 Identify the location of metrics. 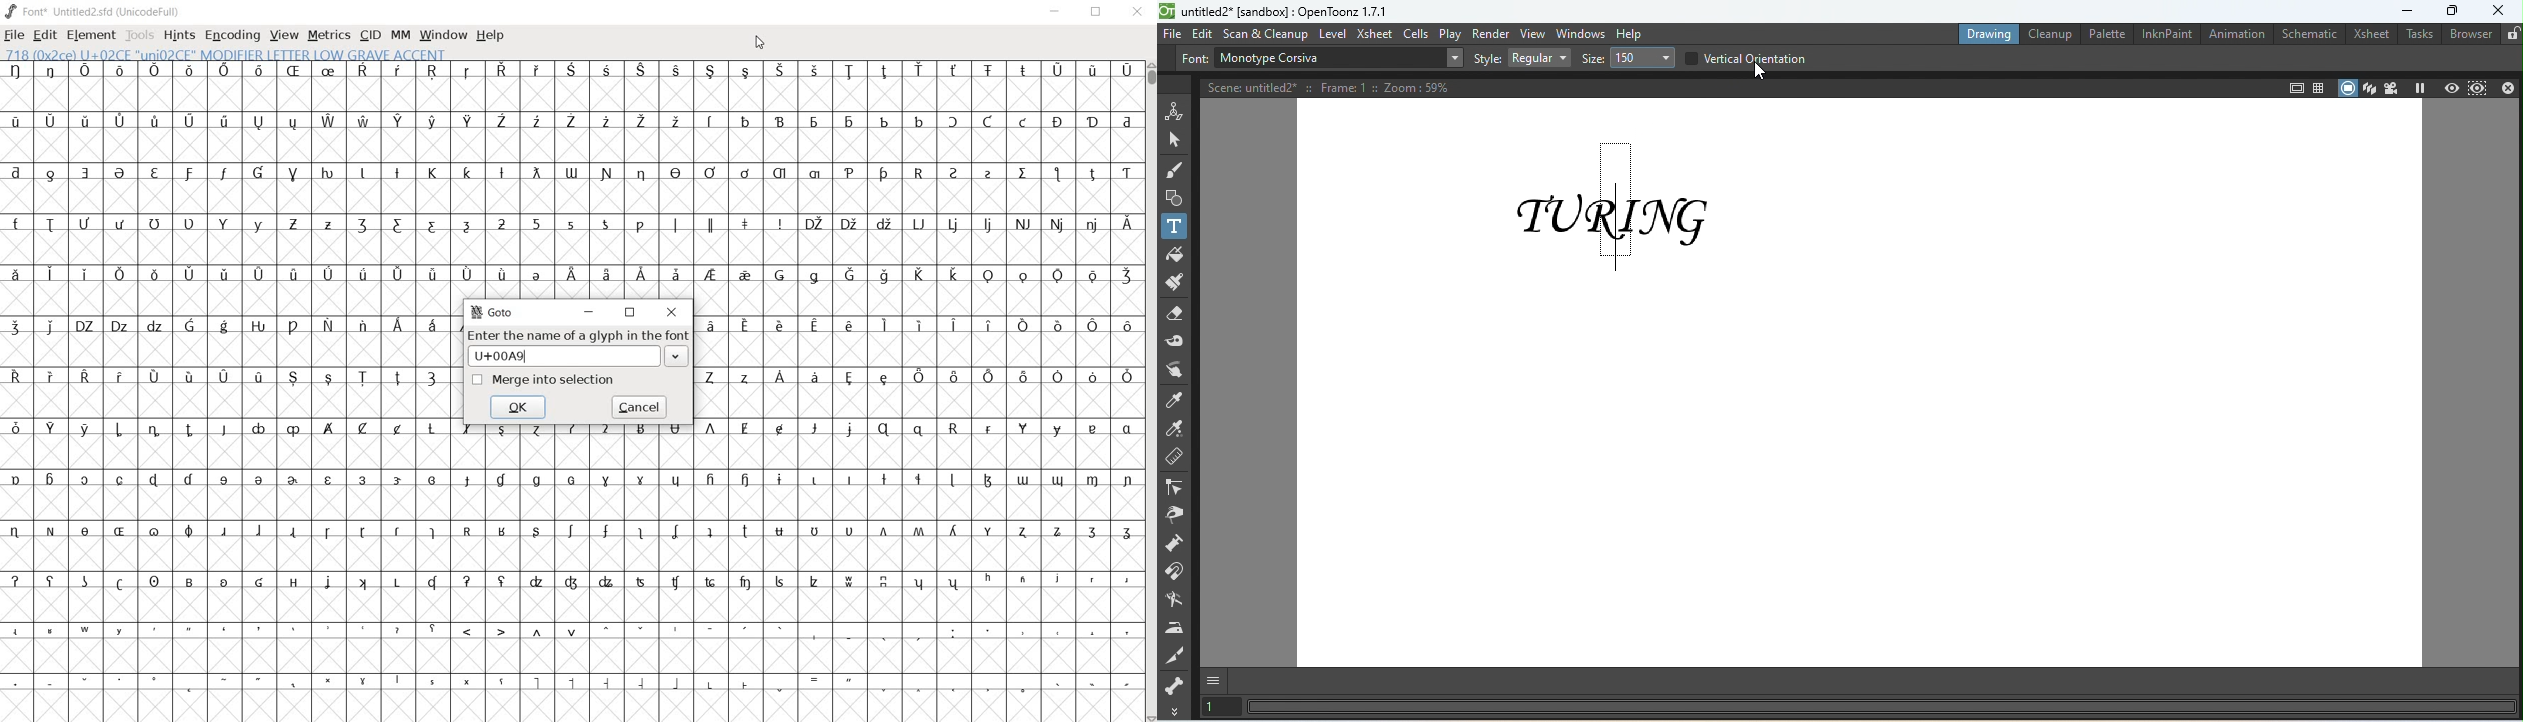
(328, 35).